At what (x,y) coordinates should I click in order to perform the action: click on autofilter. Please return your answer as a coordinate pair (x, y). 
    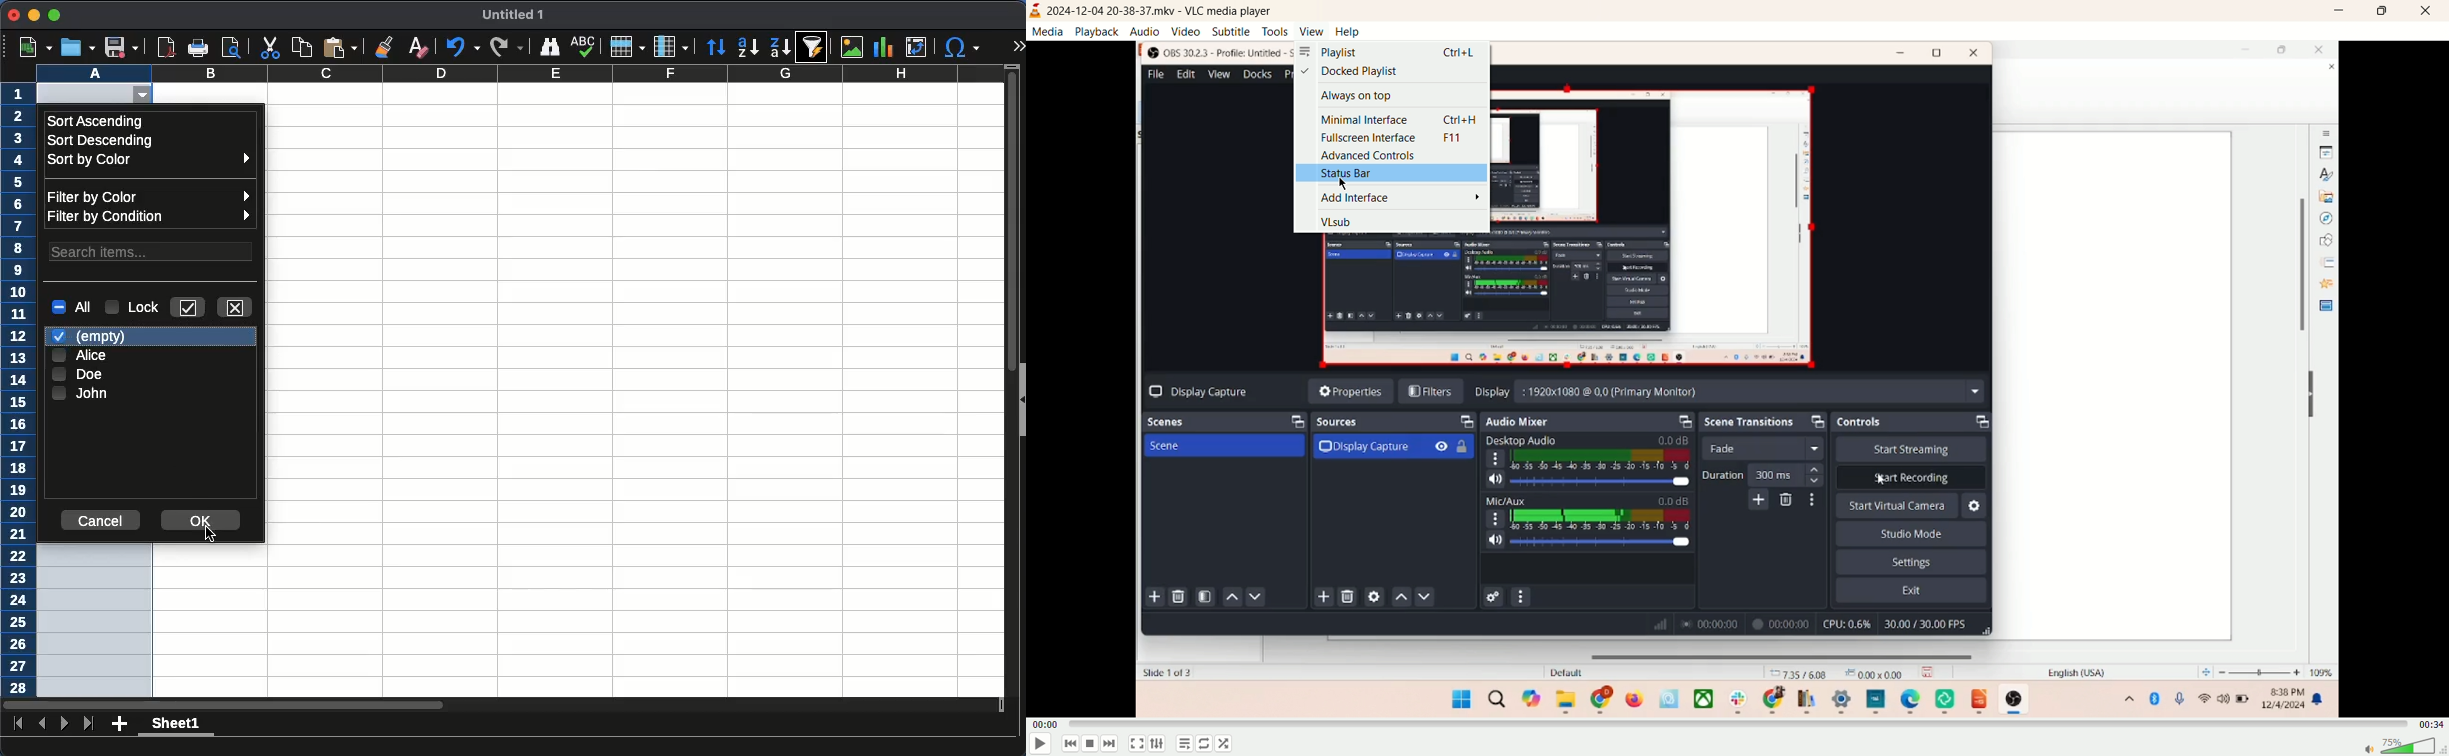
    Looking at the image, I should click on (147, 96).